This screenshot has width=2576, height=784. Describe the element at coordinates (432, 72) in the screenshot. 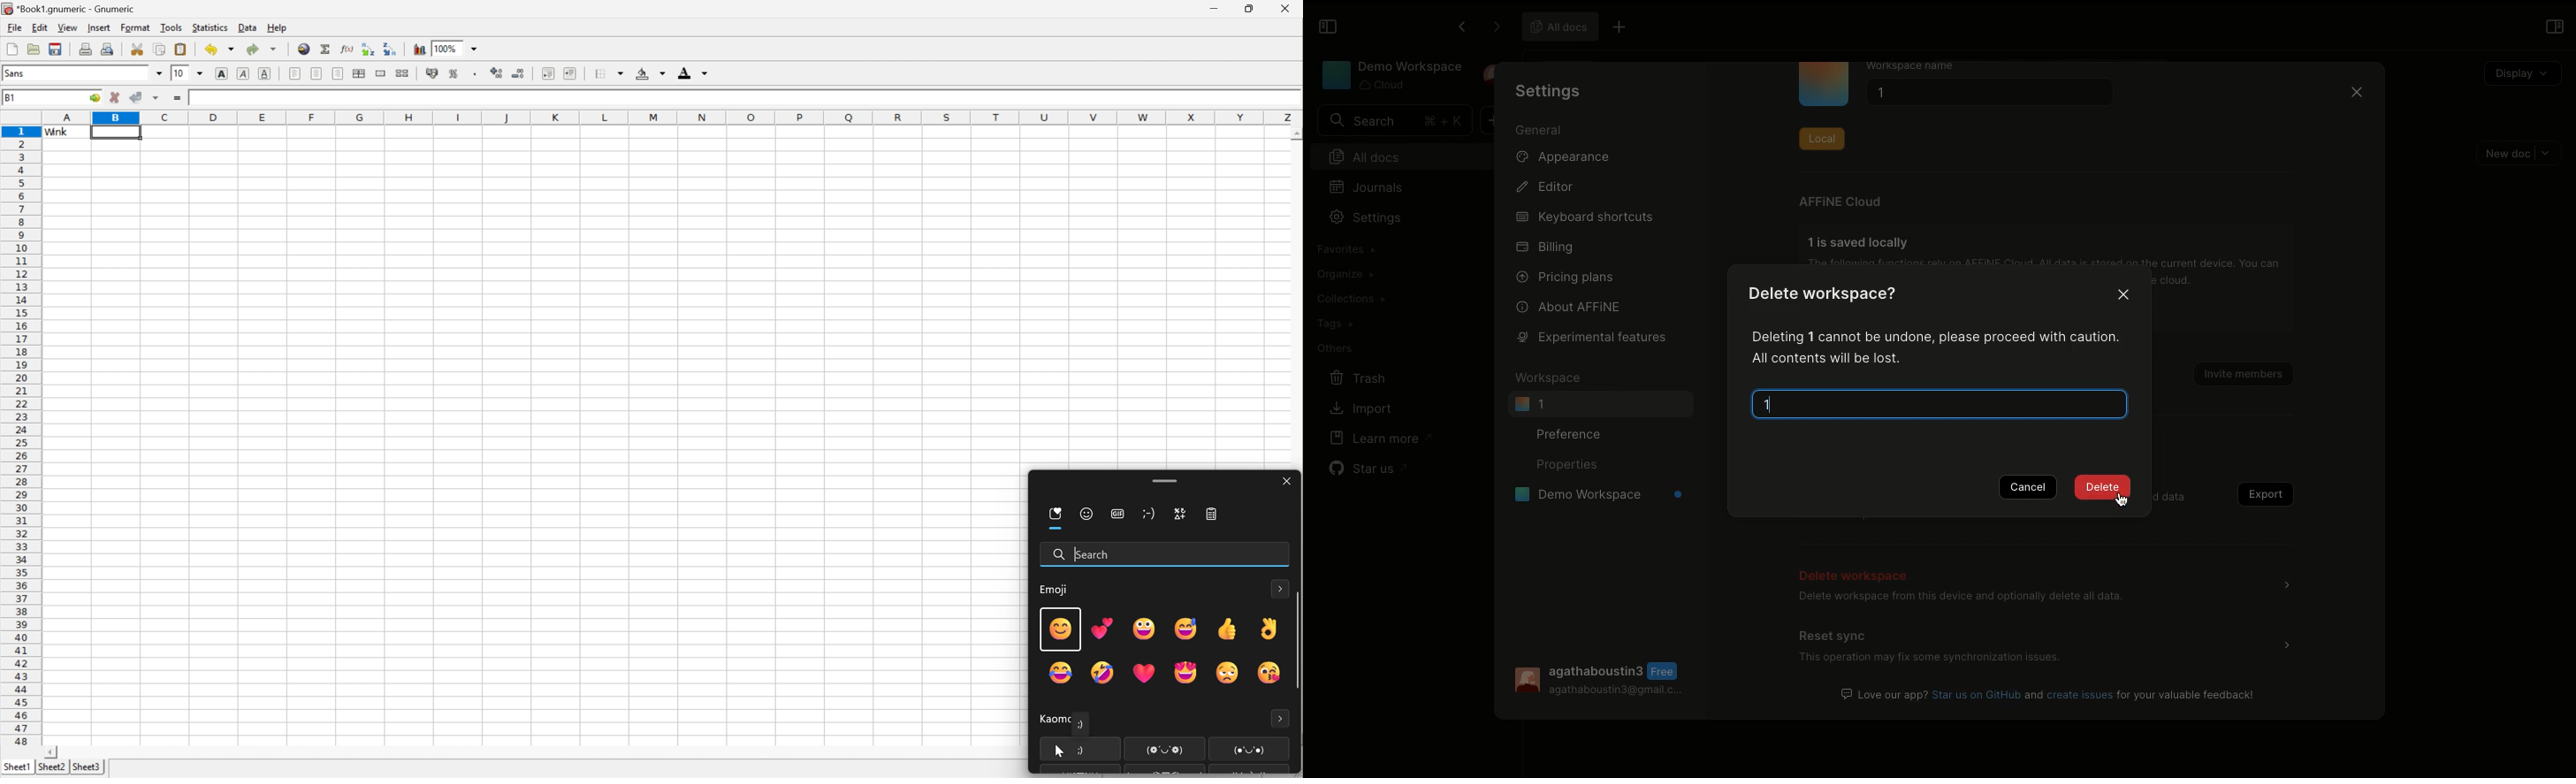

I see `format selection as accounting` at that location.